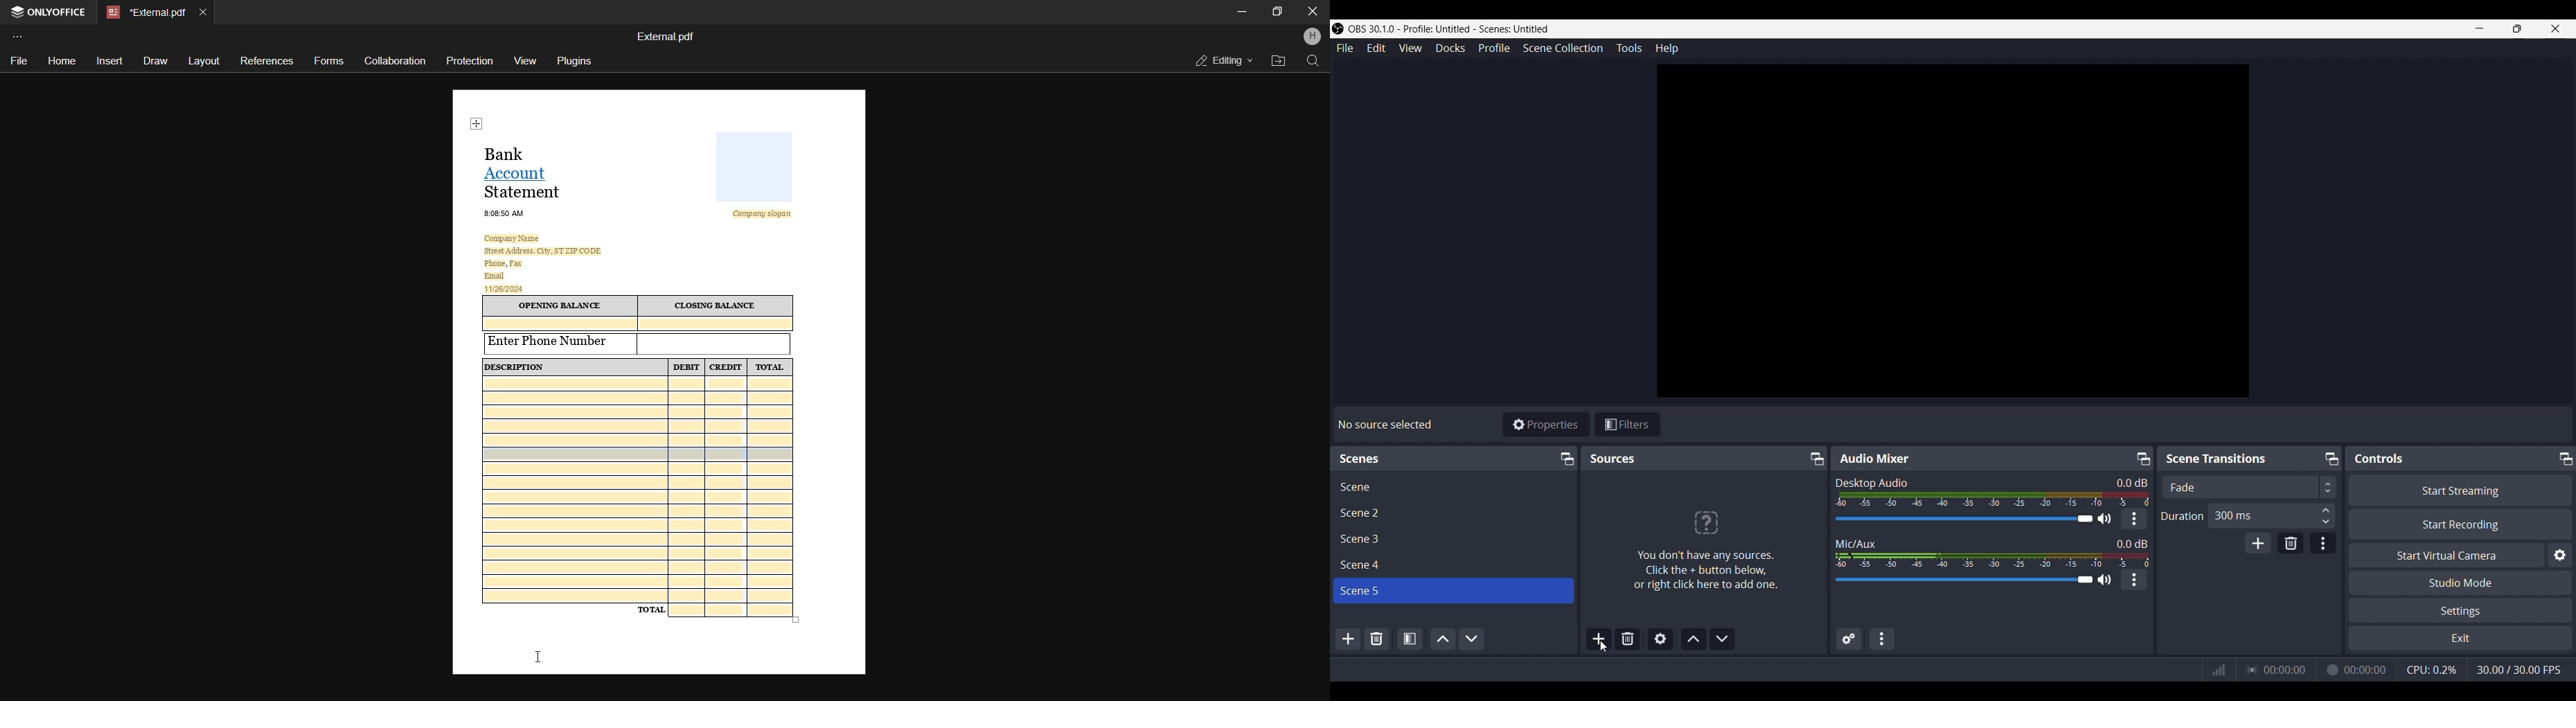 The width and height of the screenshot is (2576, 728). Describe the element at coordinates (1452, 485) in the screenshot. I see `Scene File` at that location.